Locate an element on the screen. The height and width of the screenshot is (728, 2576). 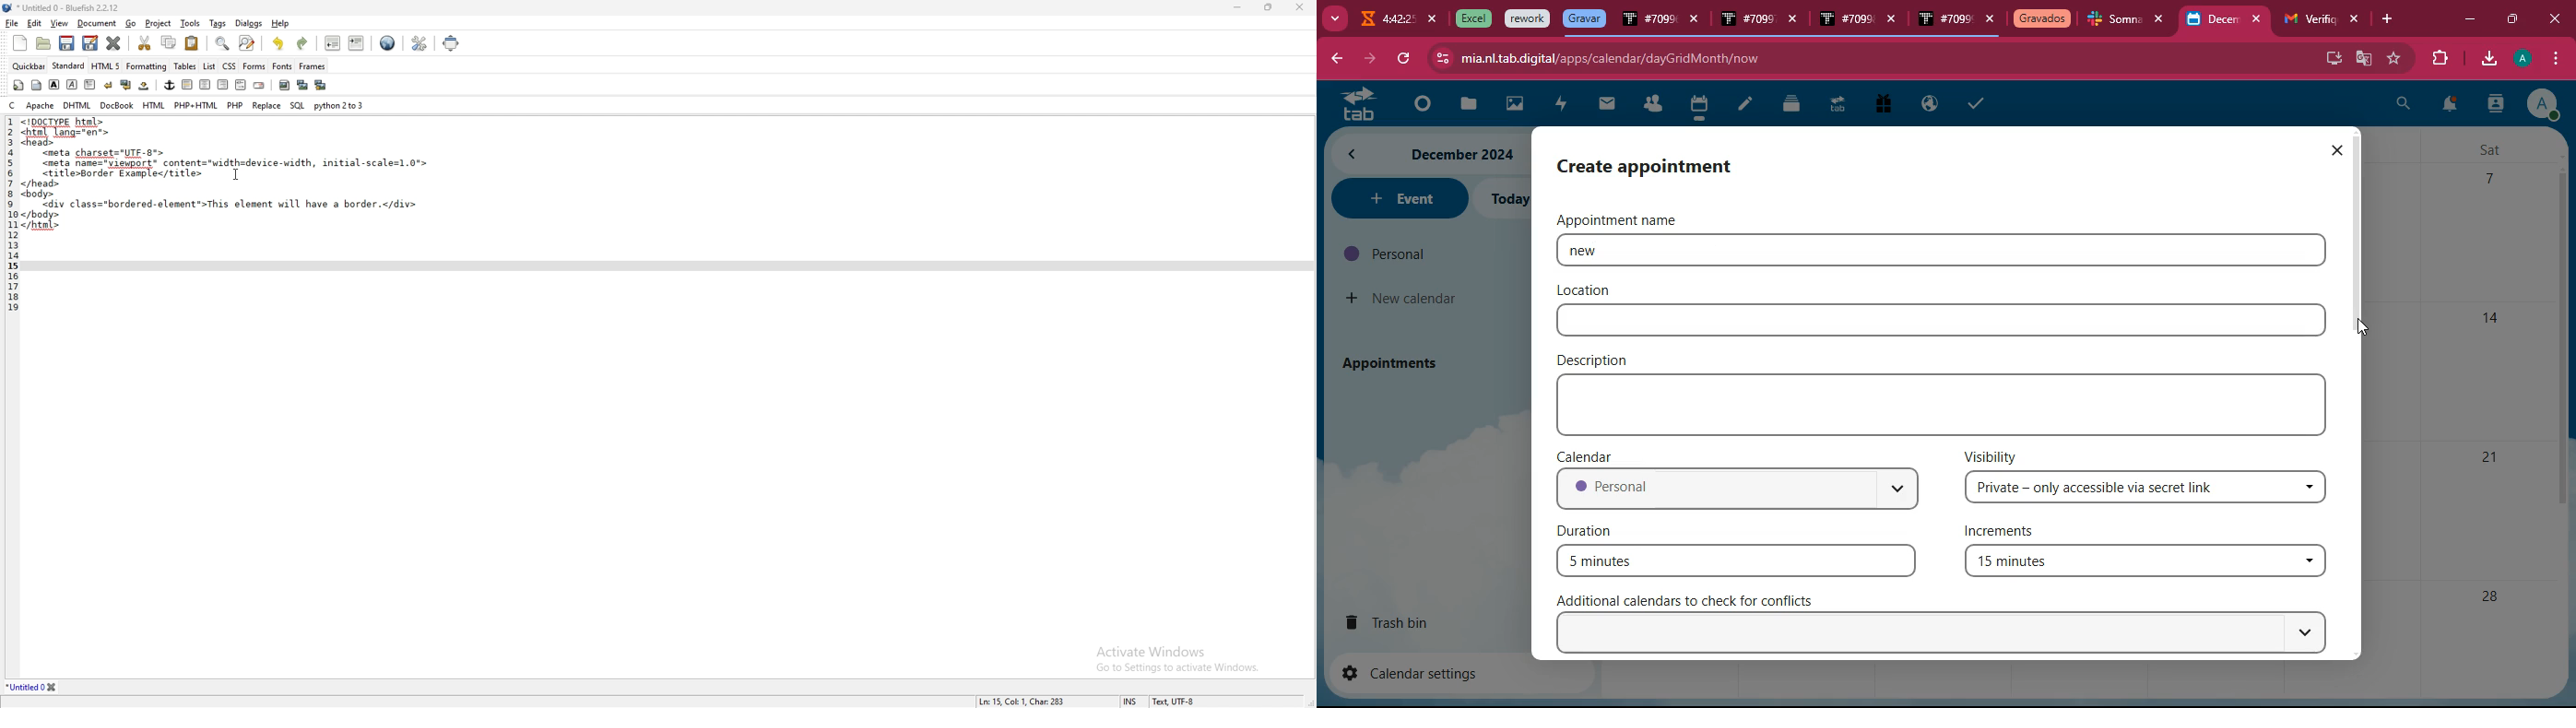
close is located at coordinates (1797, 22).